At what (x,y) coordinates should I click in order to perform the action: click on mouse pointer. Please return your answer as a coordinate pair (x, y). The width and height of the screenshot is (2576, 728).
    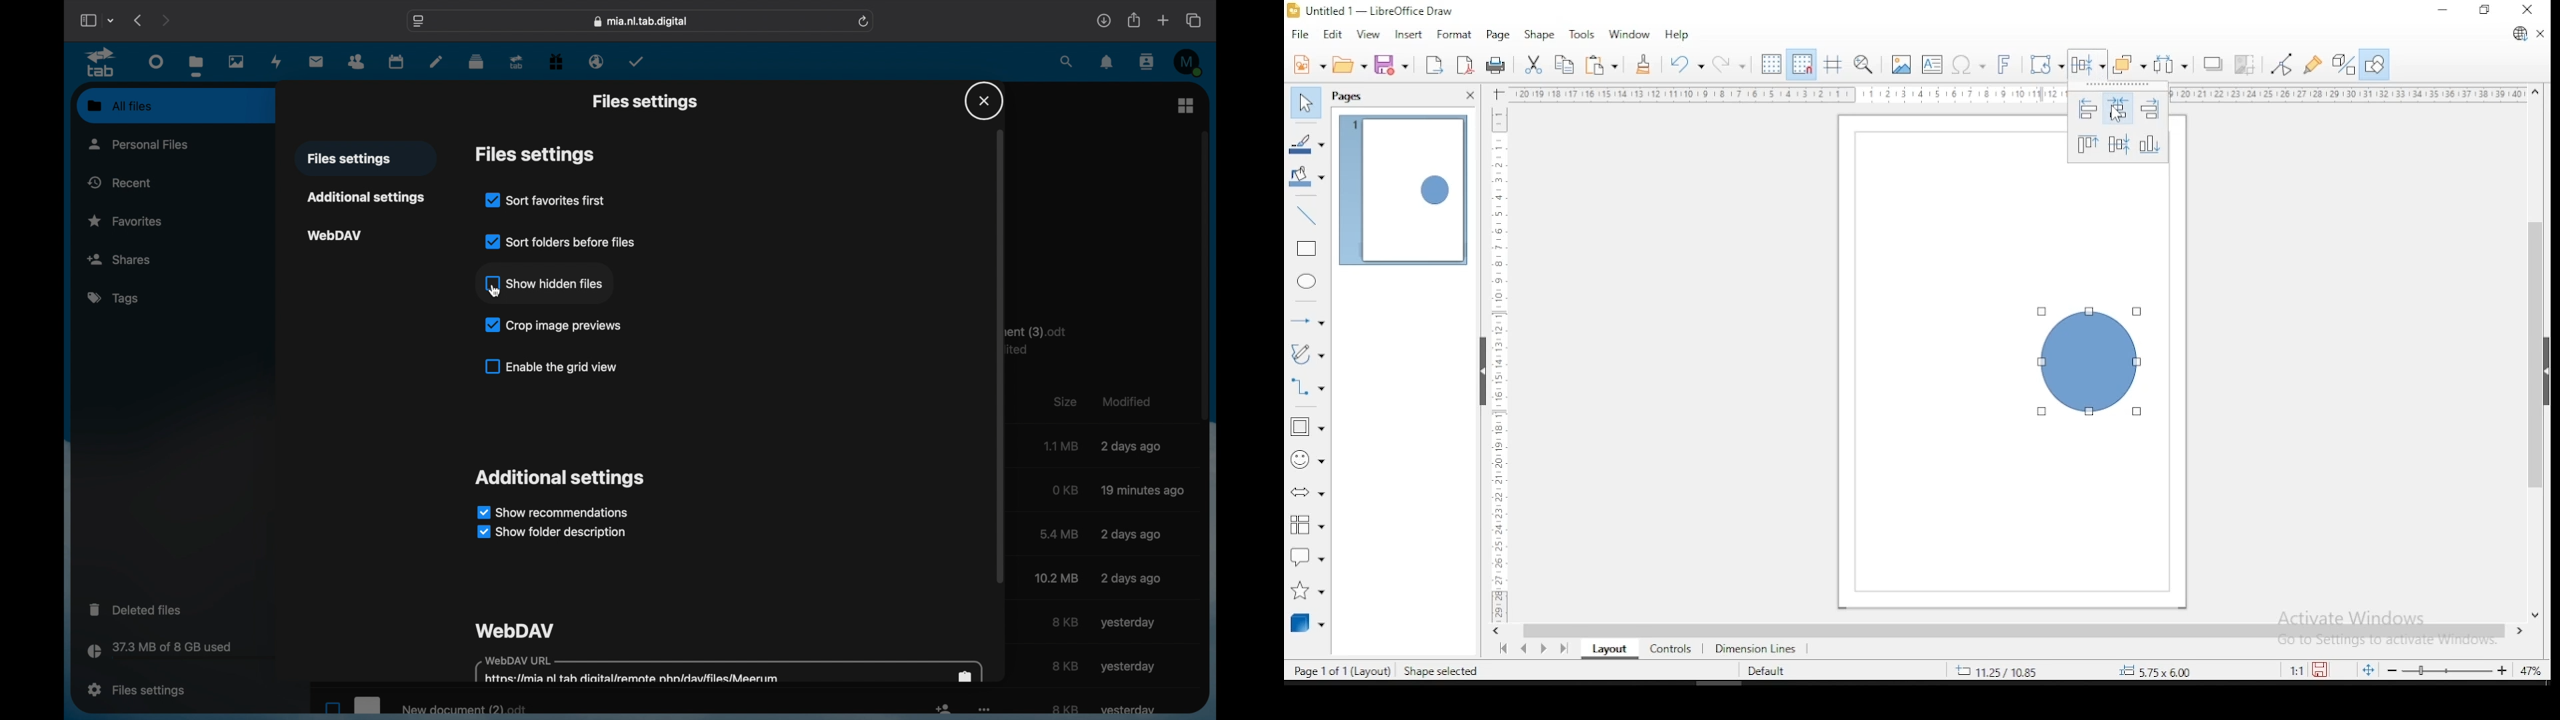
    Looking at the image, I should click on (2115, 114).